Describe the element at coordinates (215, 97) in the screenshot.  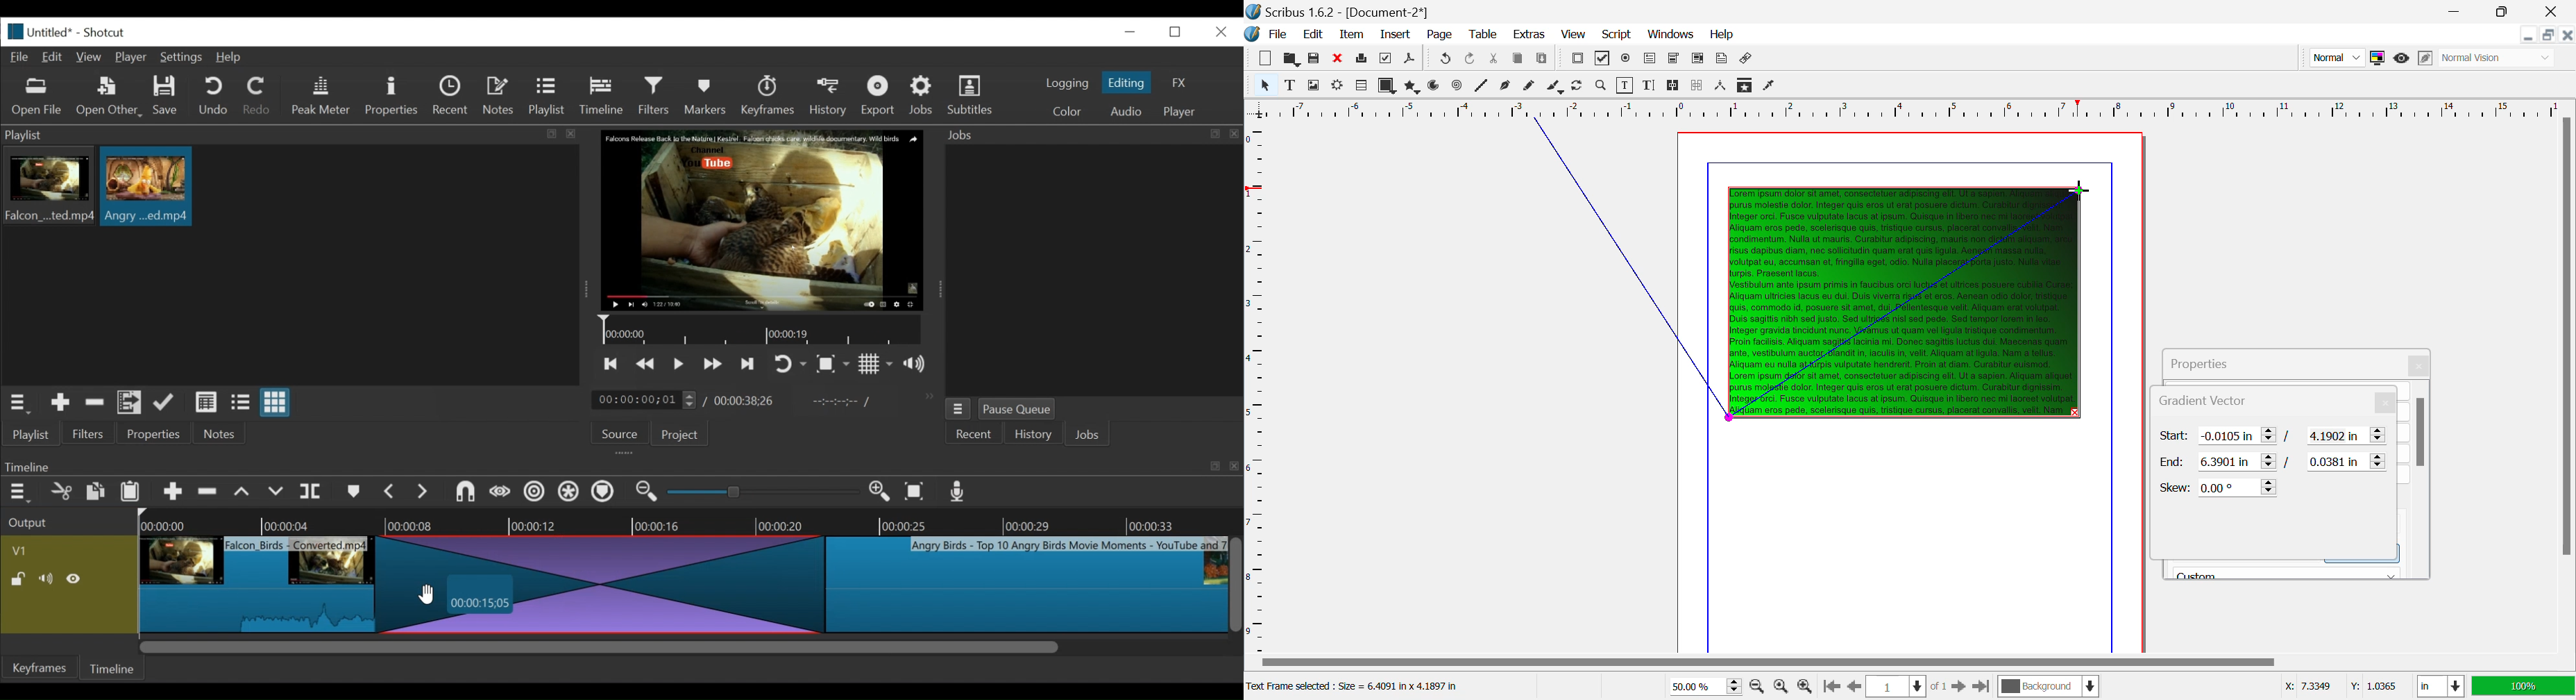
I see `Undo` at that location.